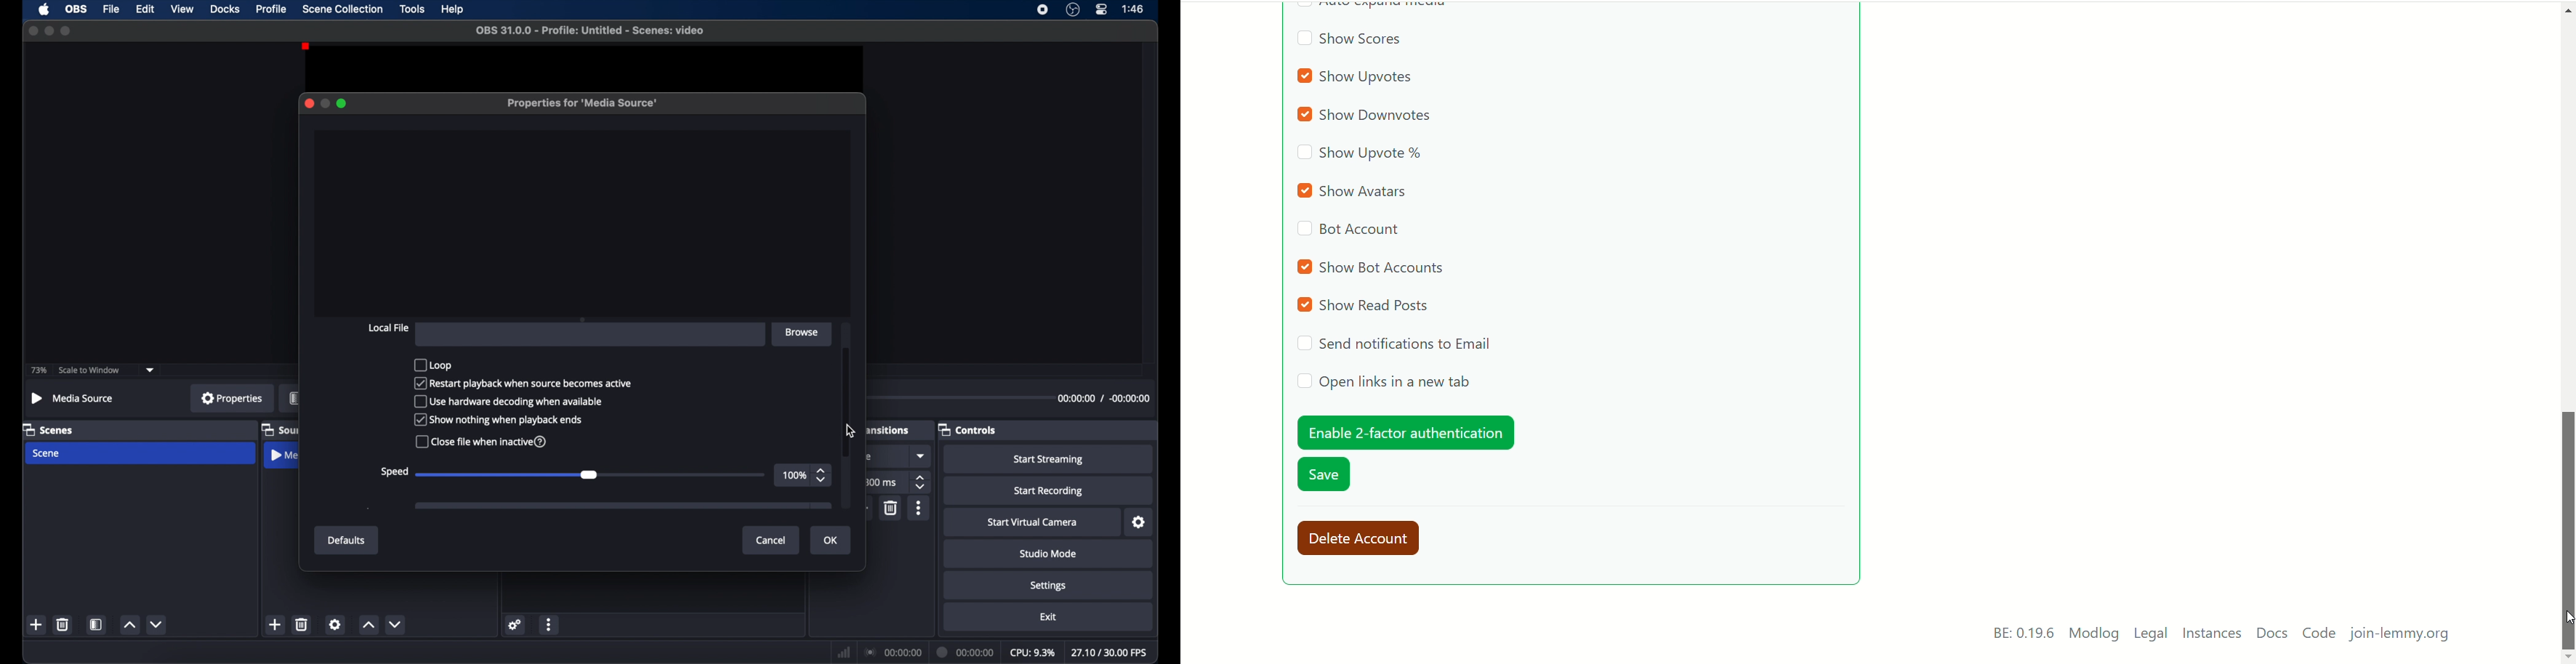  What do you see at coordinates (96, 624) in the screenshot?
I see `scene filters` at bounding box center [96, 624].